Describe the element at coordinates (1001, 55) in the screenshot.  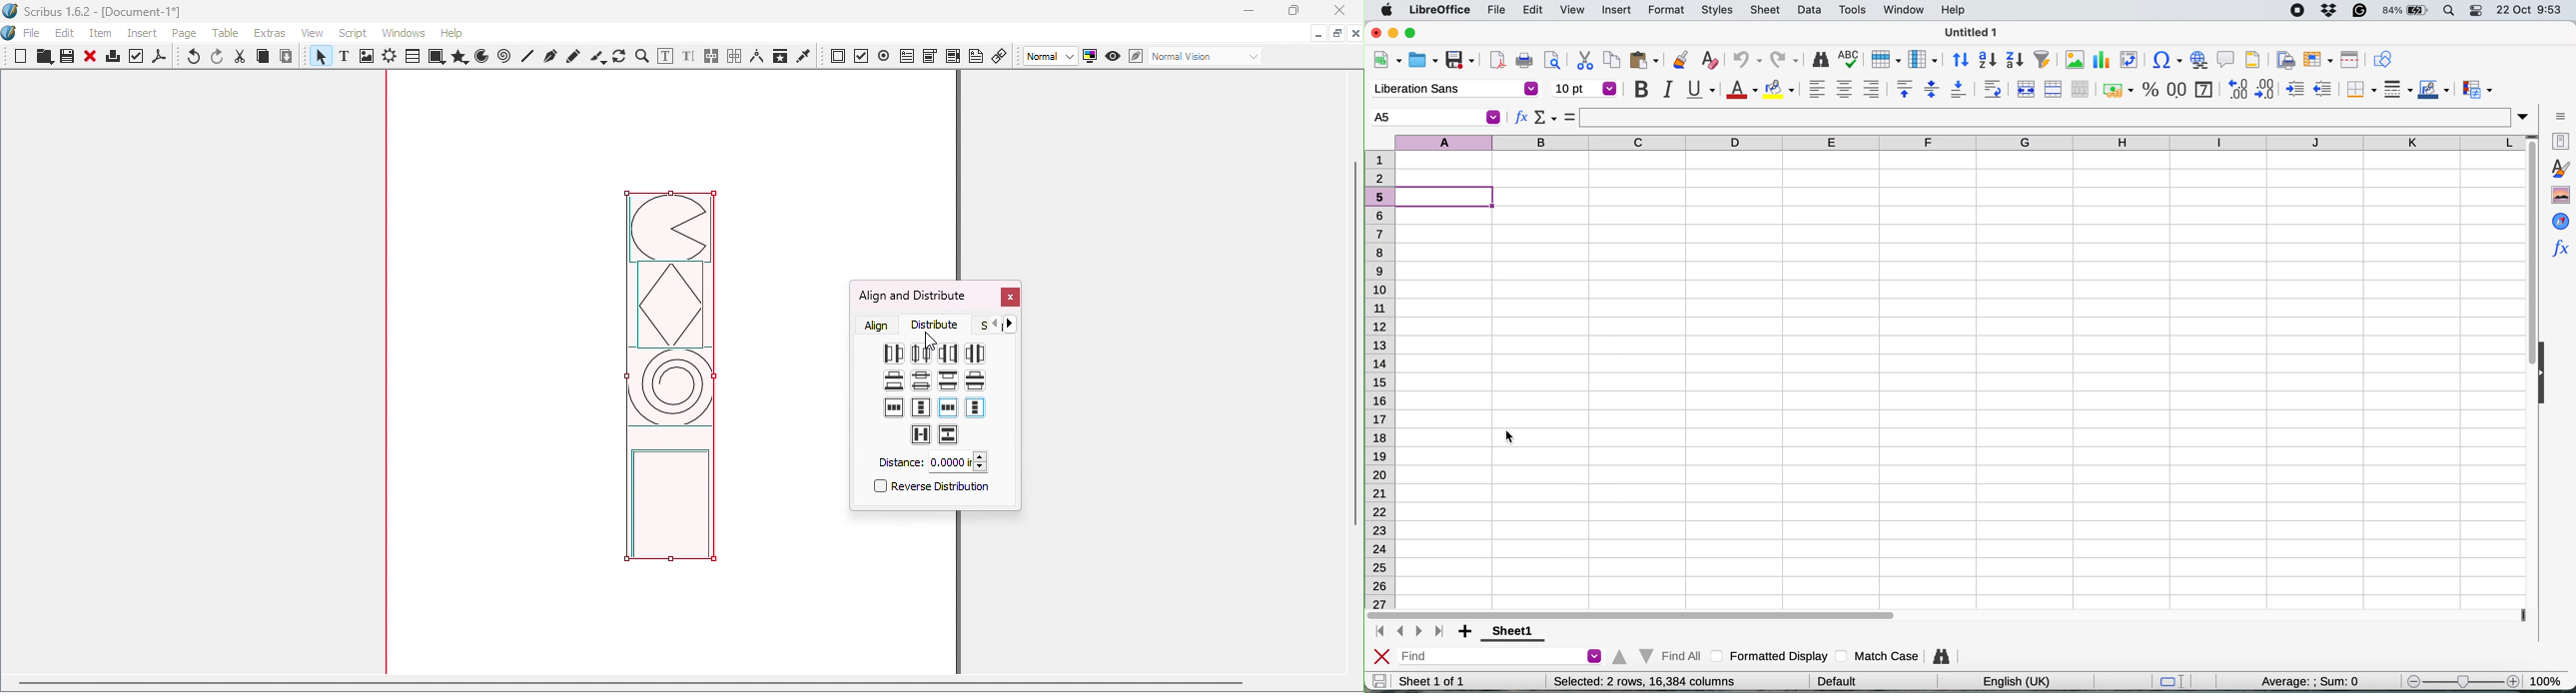
I see `Link annotation` at that location.